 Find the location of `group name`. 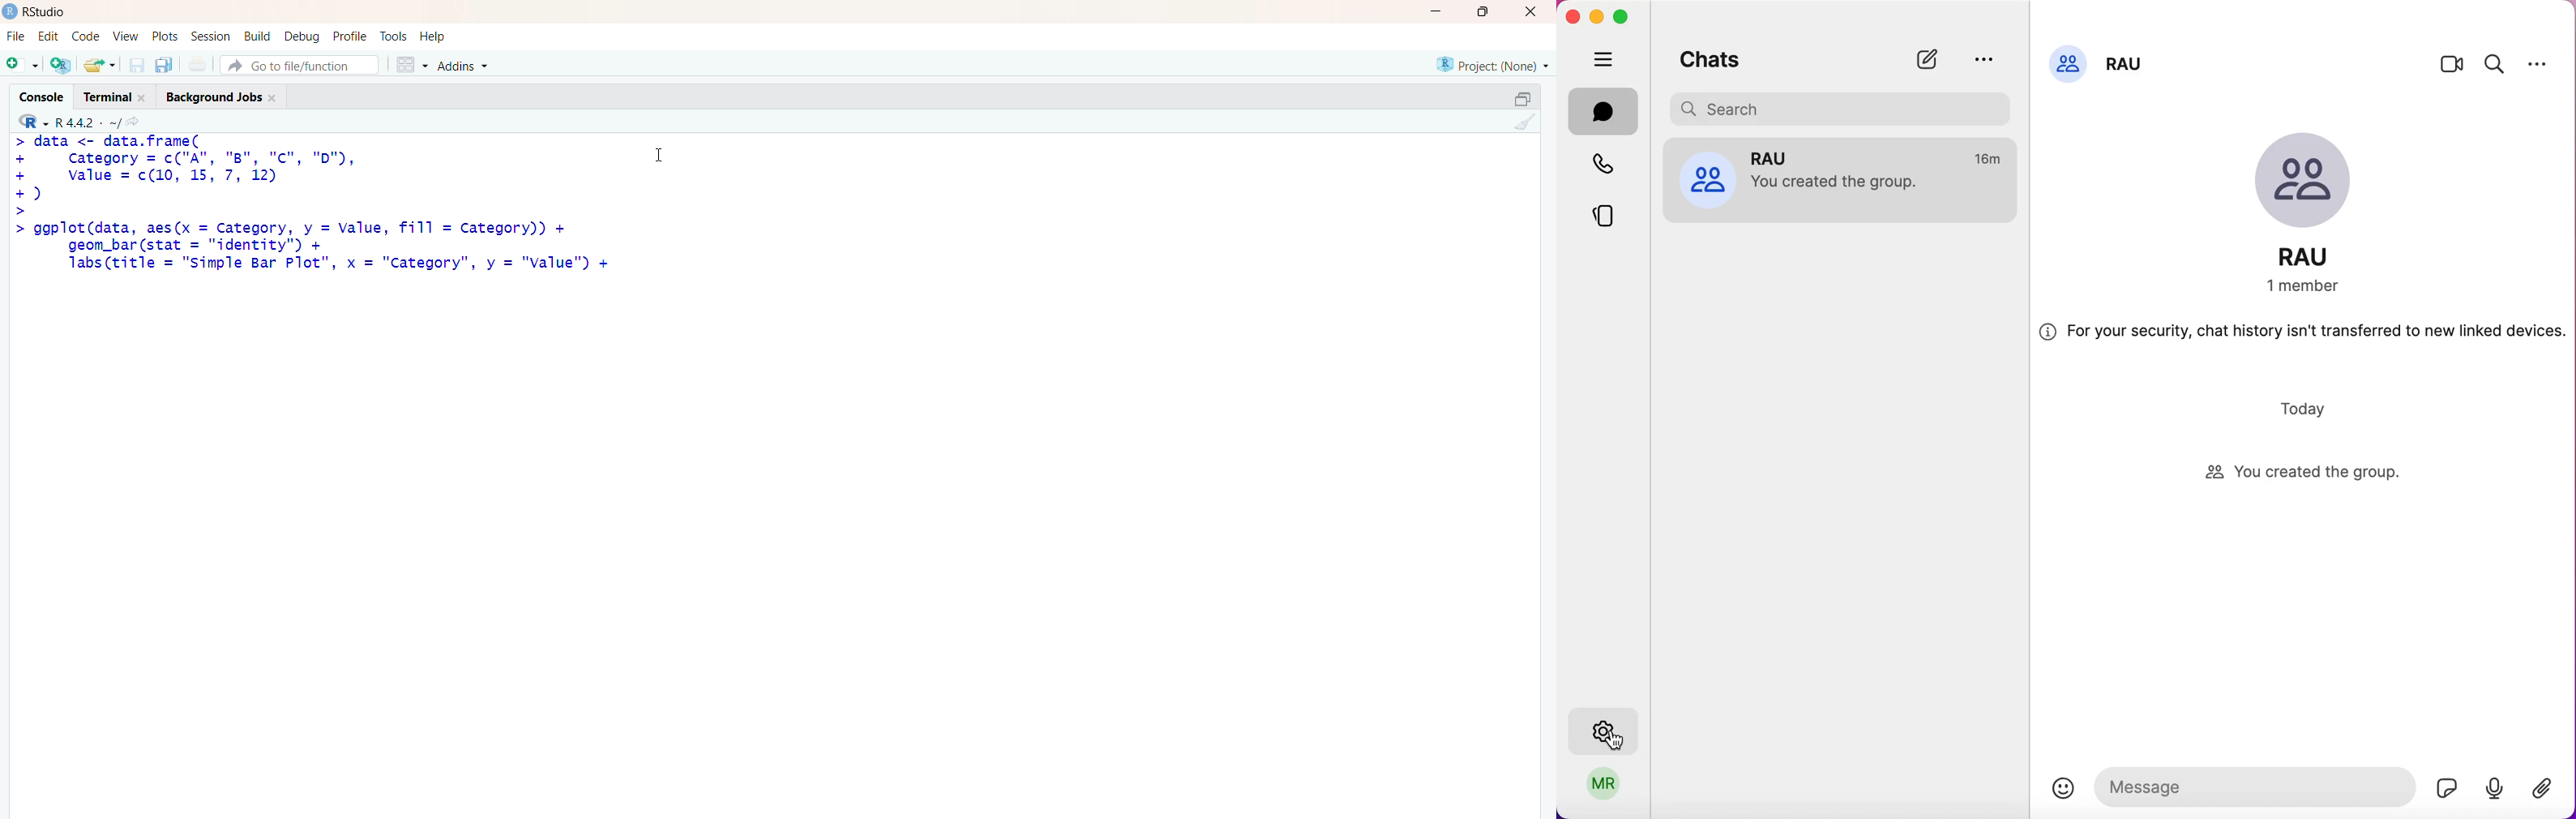

group name is located at coordinates (2316, 257).